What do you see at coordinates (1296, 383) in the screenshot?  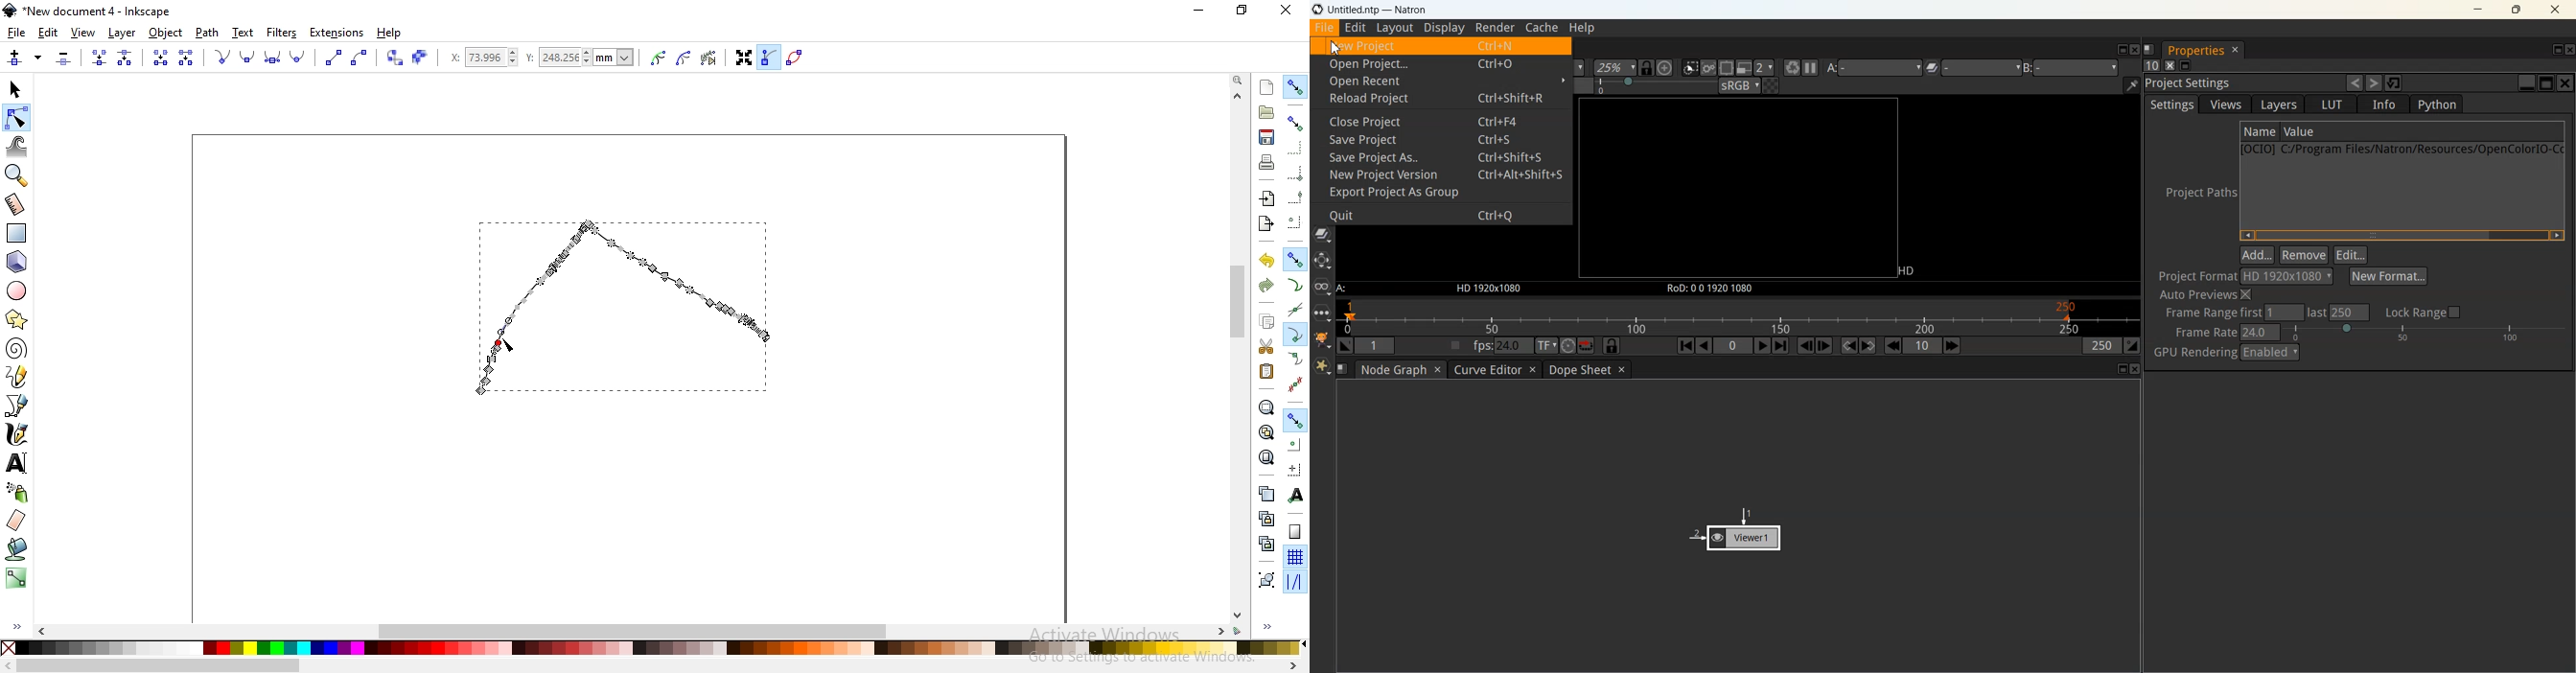 I see `snap midpoints of line segments` at bounding box center [1296, 383].